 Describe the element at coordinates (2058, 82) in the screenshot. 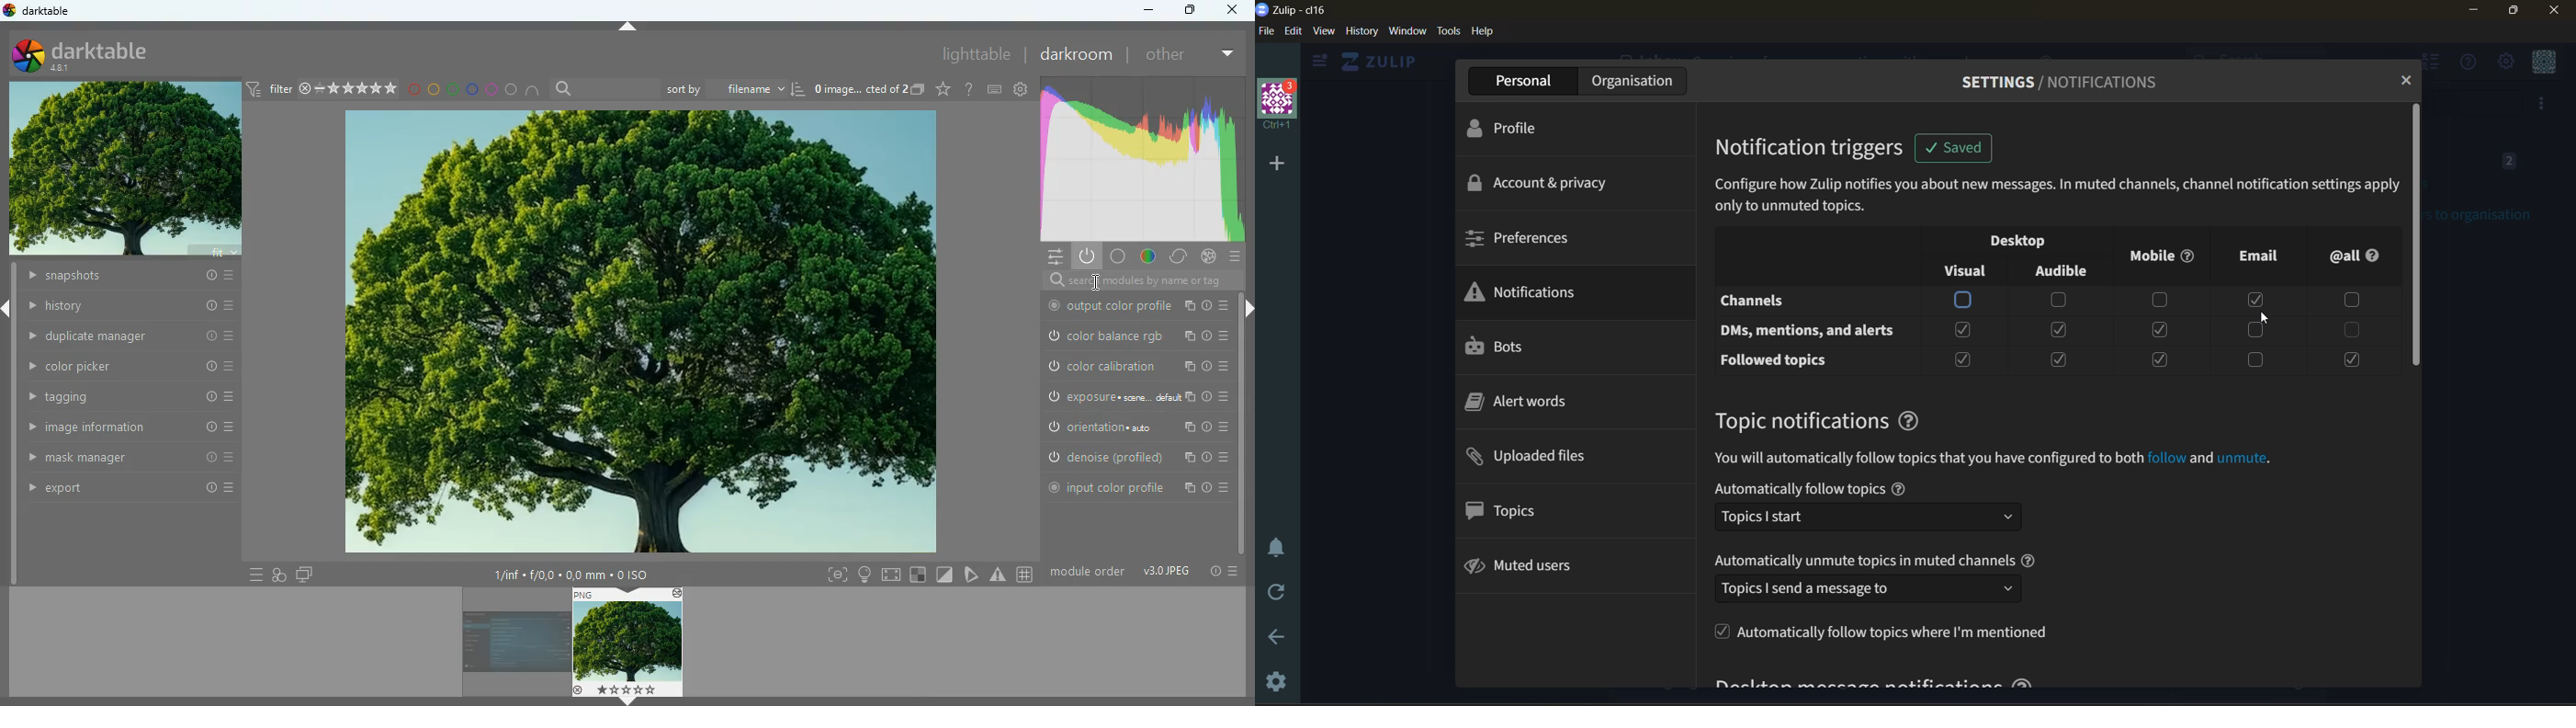

I see `settings/notifications` at that location.